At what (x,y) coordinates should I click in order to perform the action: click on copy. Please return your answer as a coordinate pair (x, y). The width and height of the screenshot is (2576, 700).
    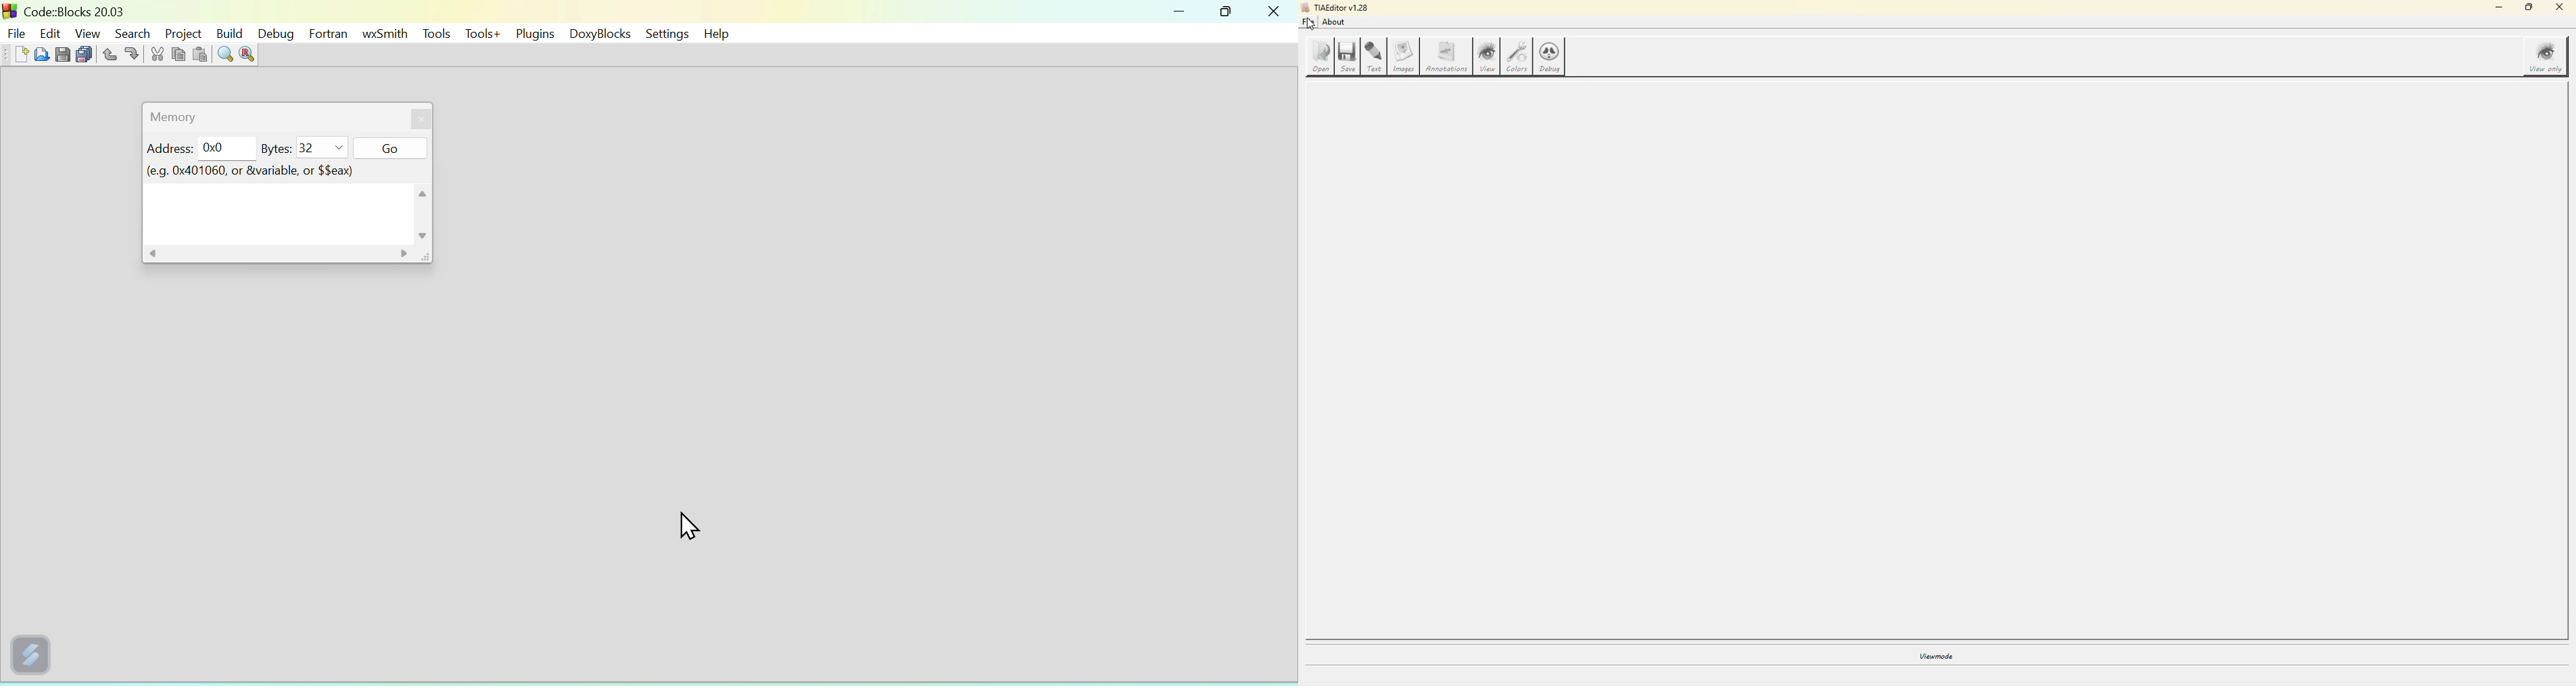
    Looking at the image, I should click on (178, 54).